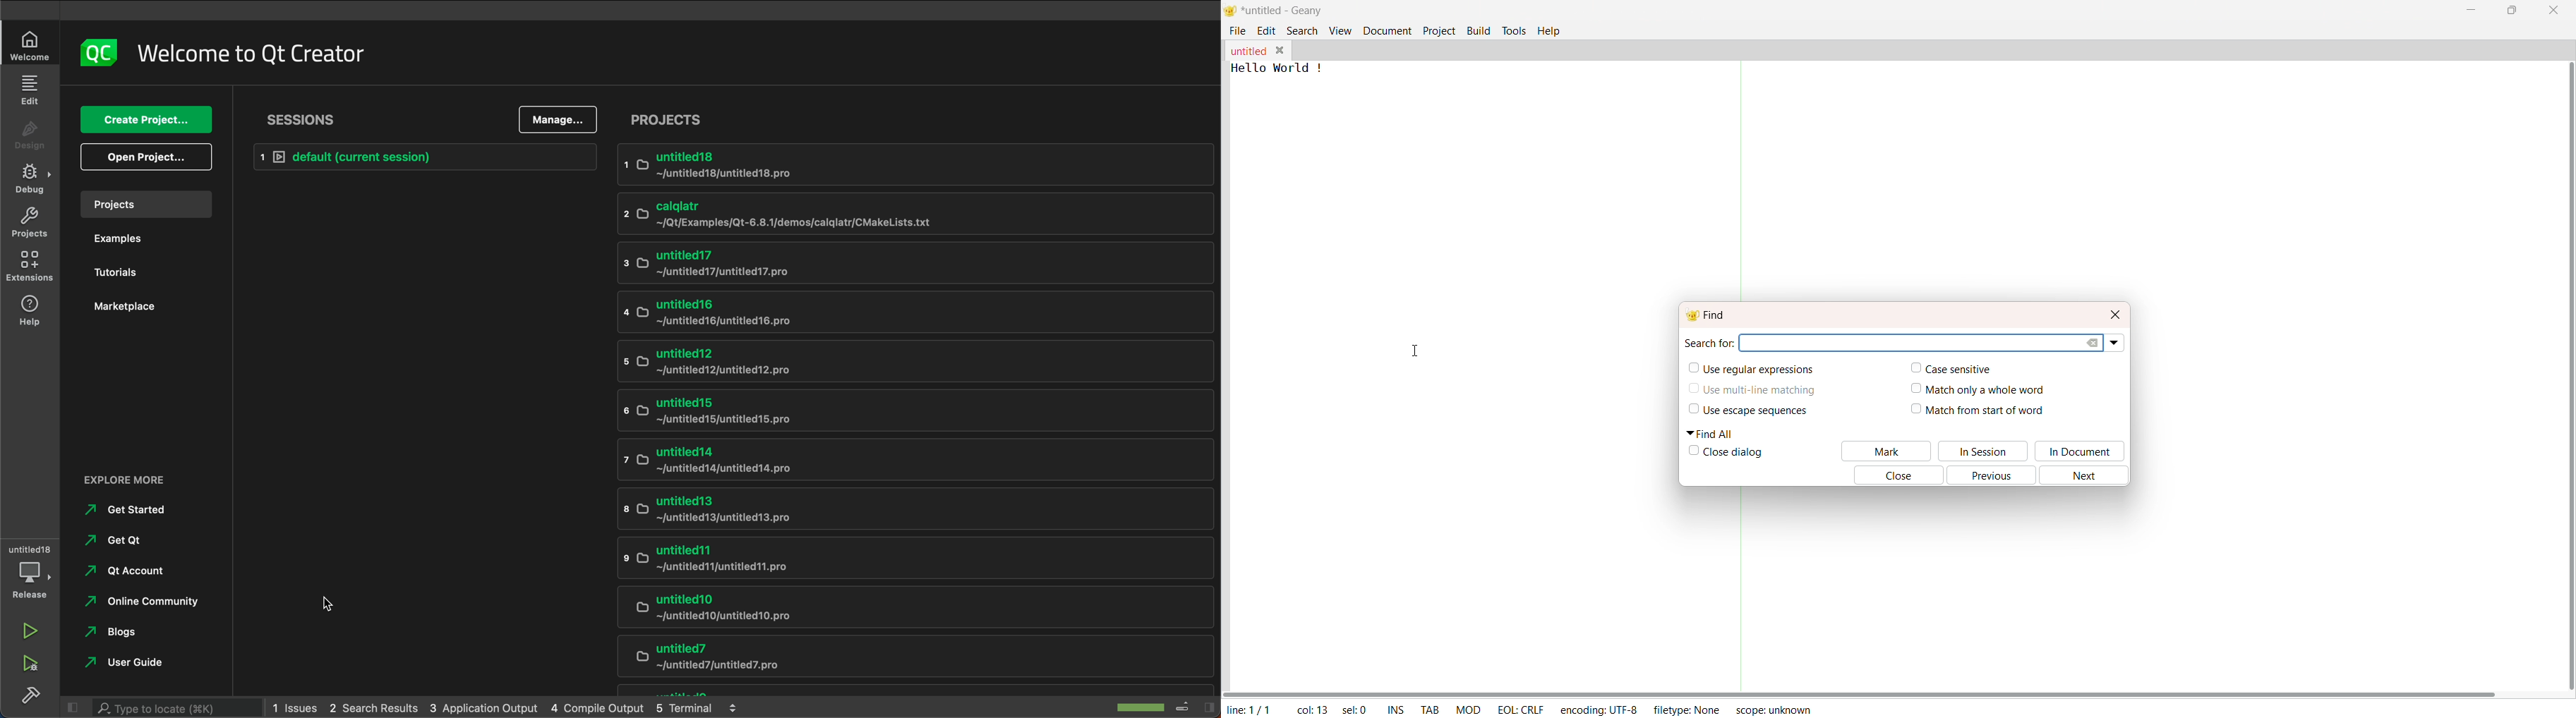 Image resolution: width=2576 pixels, height=728 pixels. Describe the element at coordinates (303, 118) in the screenshot. I see `sessions` at that location.